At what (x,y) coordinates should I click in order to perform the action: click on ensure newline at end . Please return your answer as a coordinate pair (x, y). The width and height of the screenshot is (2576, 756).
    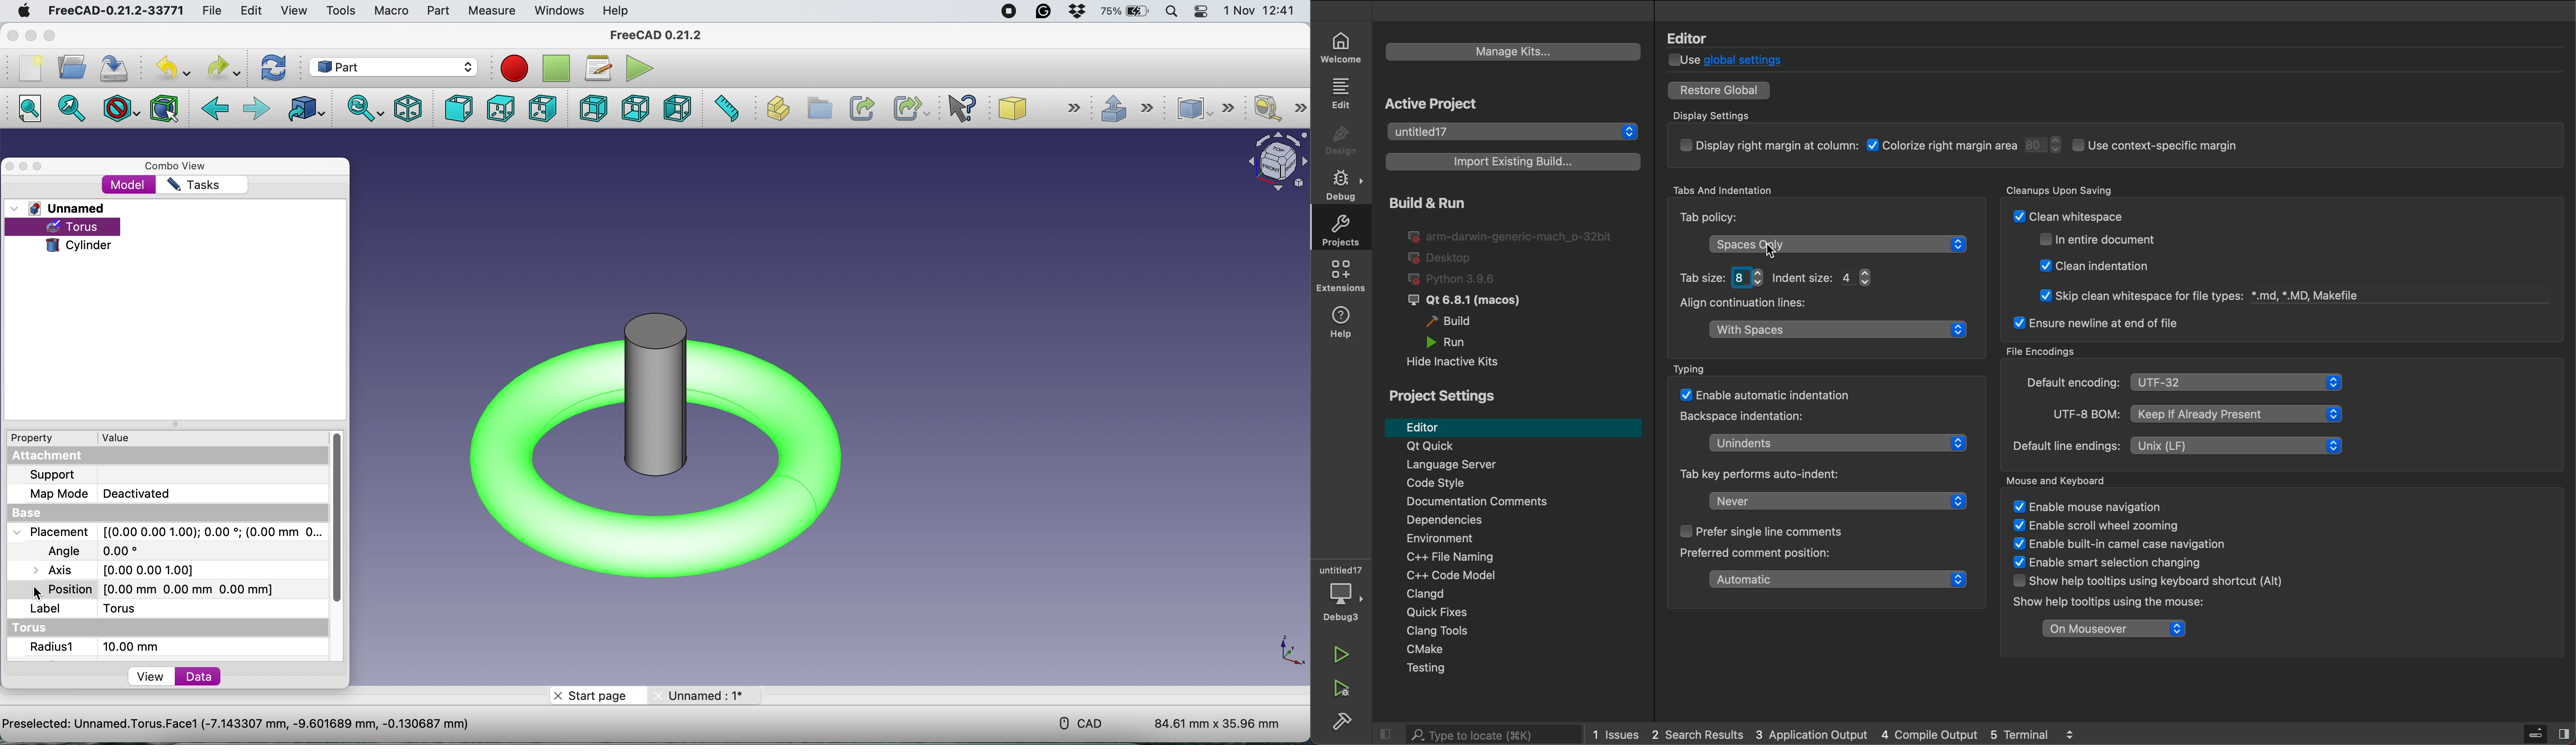
    Looking at the image, I should click on (2095, 323).